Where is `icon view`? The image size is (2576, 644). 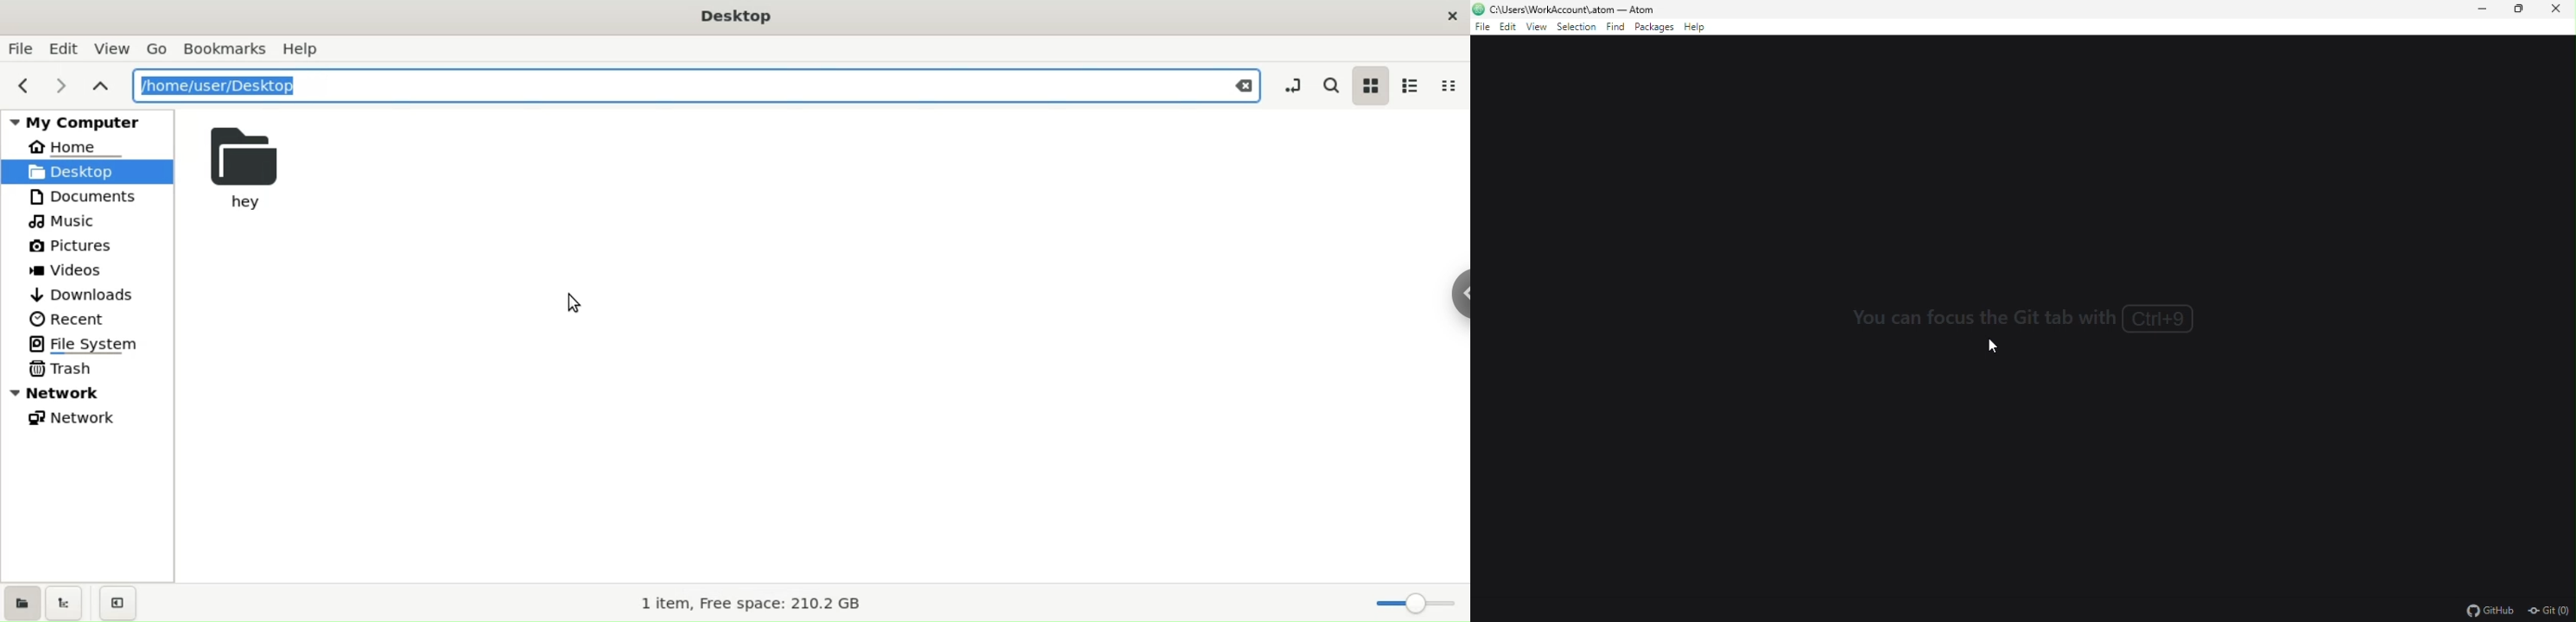 icon view is located at coordinates (1373, 87).